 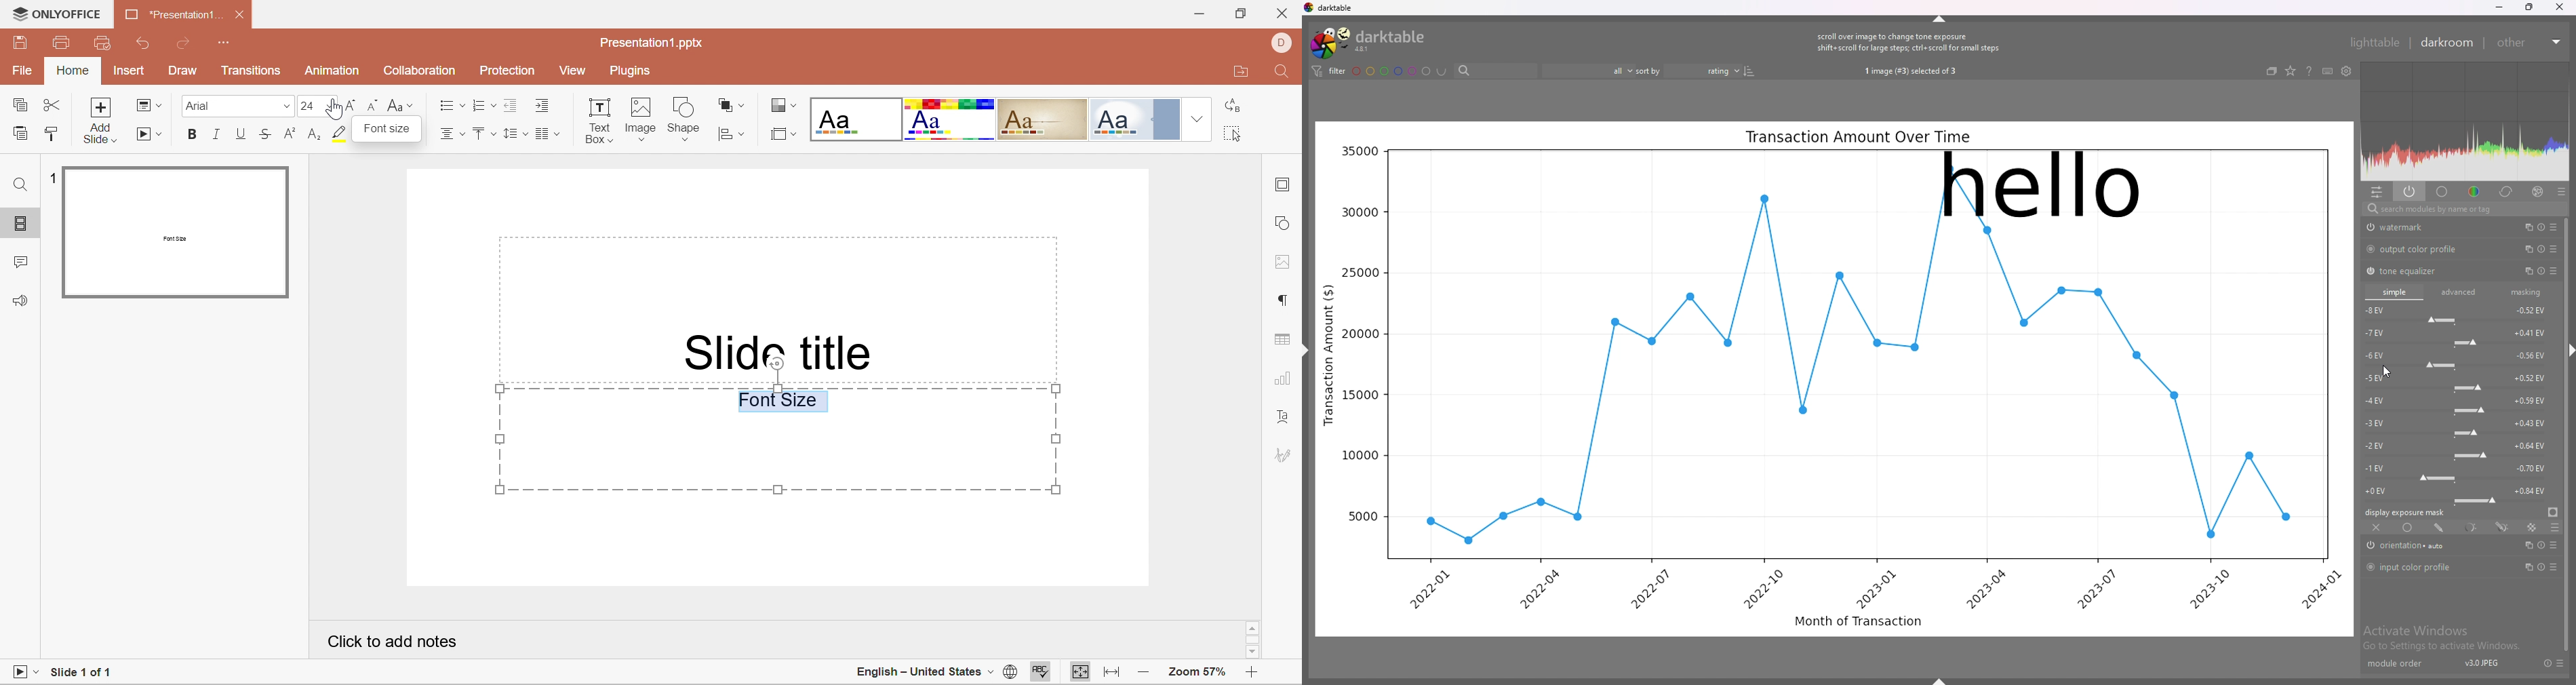 What do you see at coordinates (2394, 291) in the screenshot?
I see `simple` at bounding box center [2394, 291].